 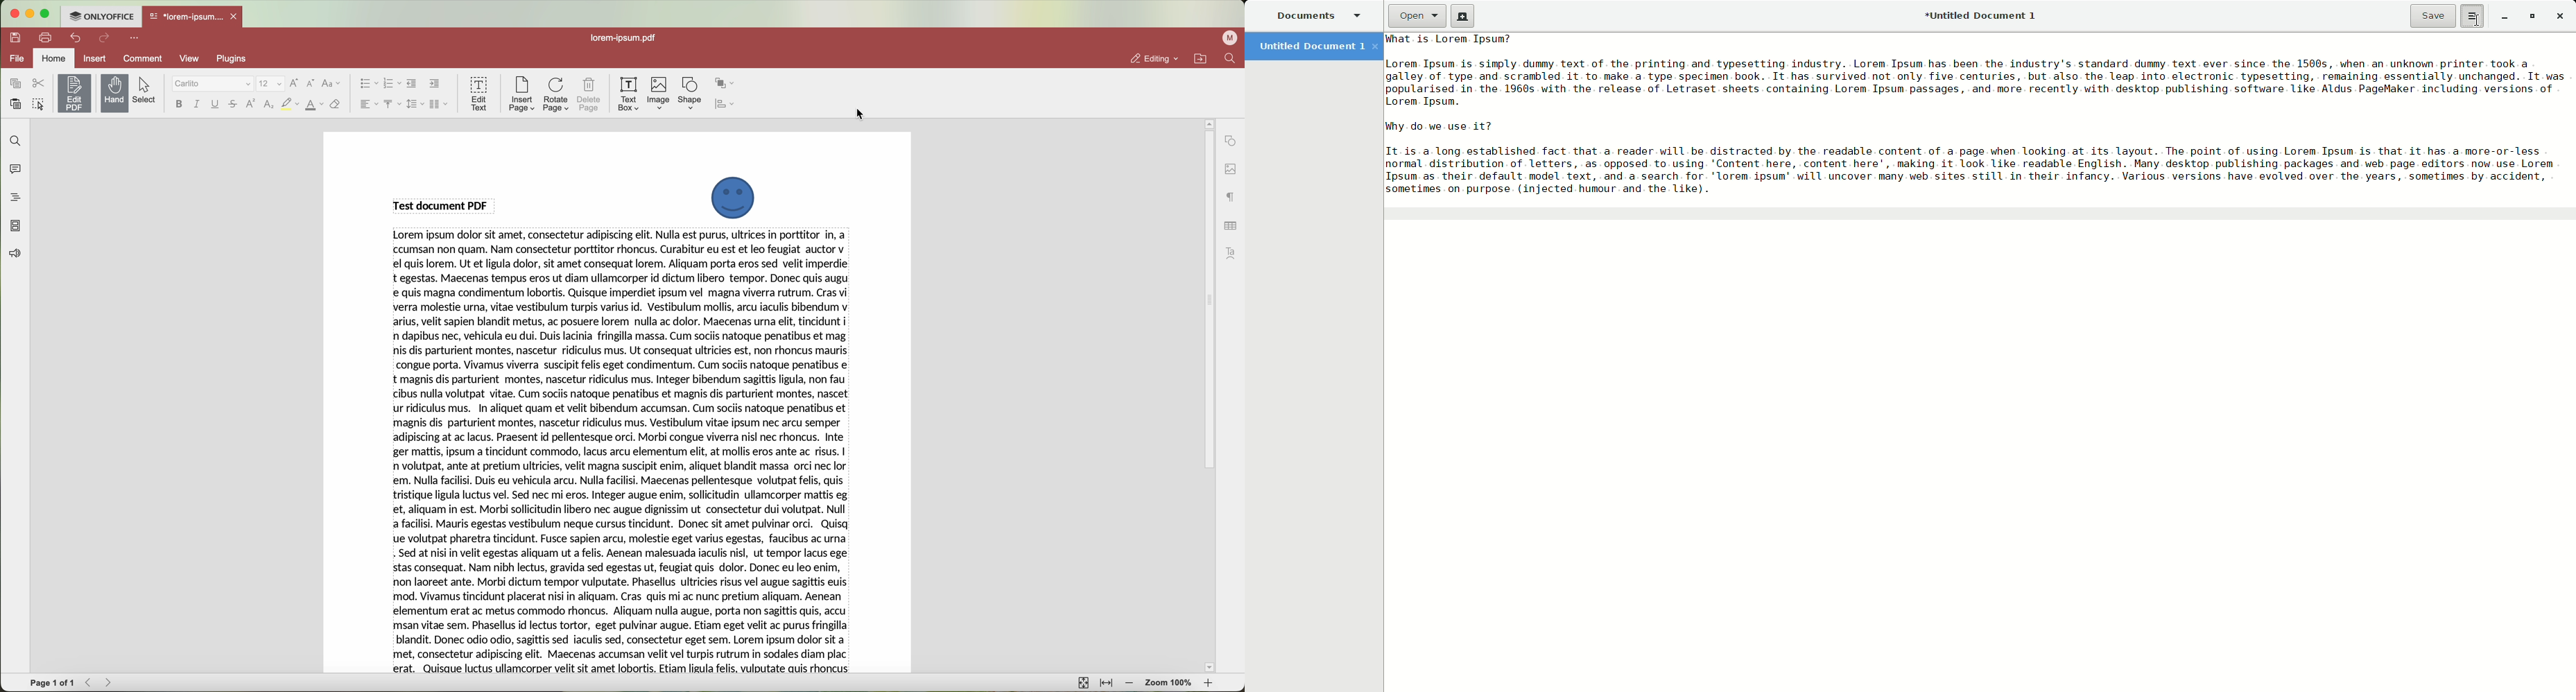 What do you see at coordinates (1108, 683) in the screenshot?
I see `fit to width` at bounding box center [1108, 683].